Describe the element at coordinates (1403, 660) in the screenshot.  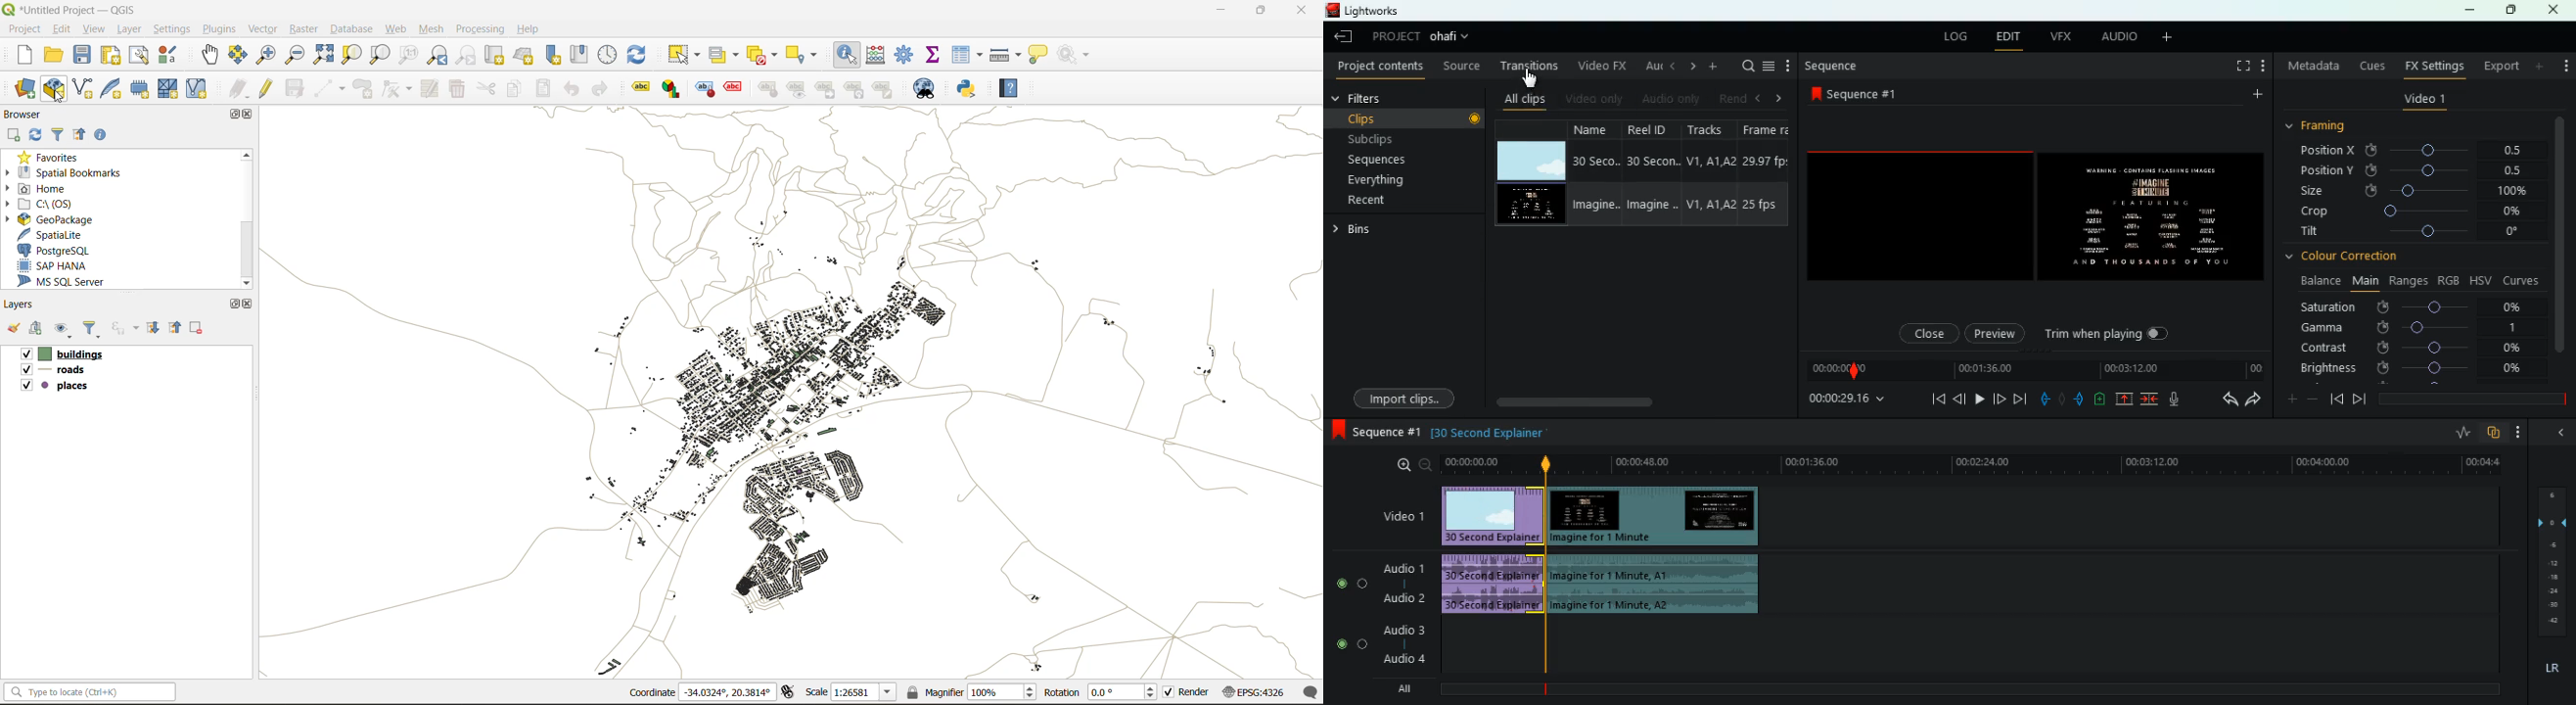
I see `audio 4` at that location.